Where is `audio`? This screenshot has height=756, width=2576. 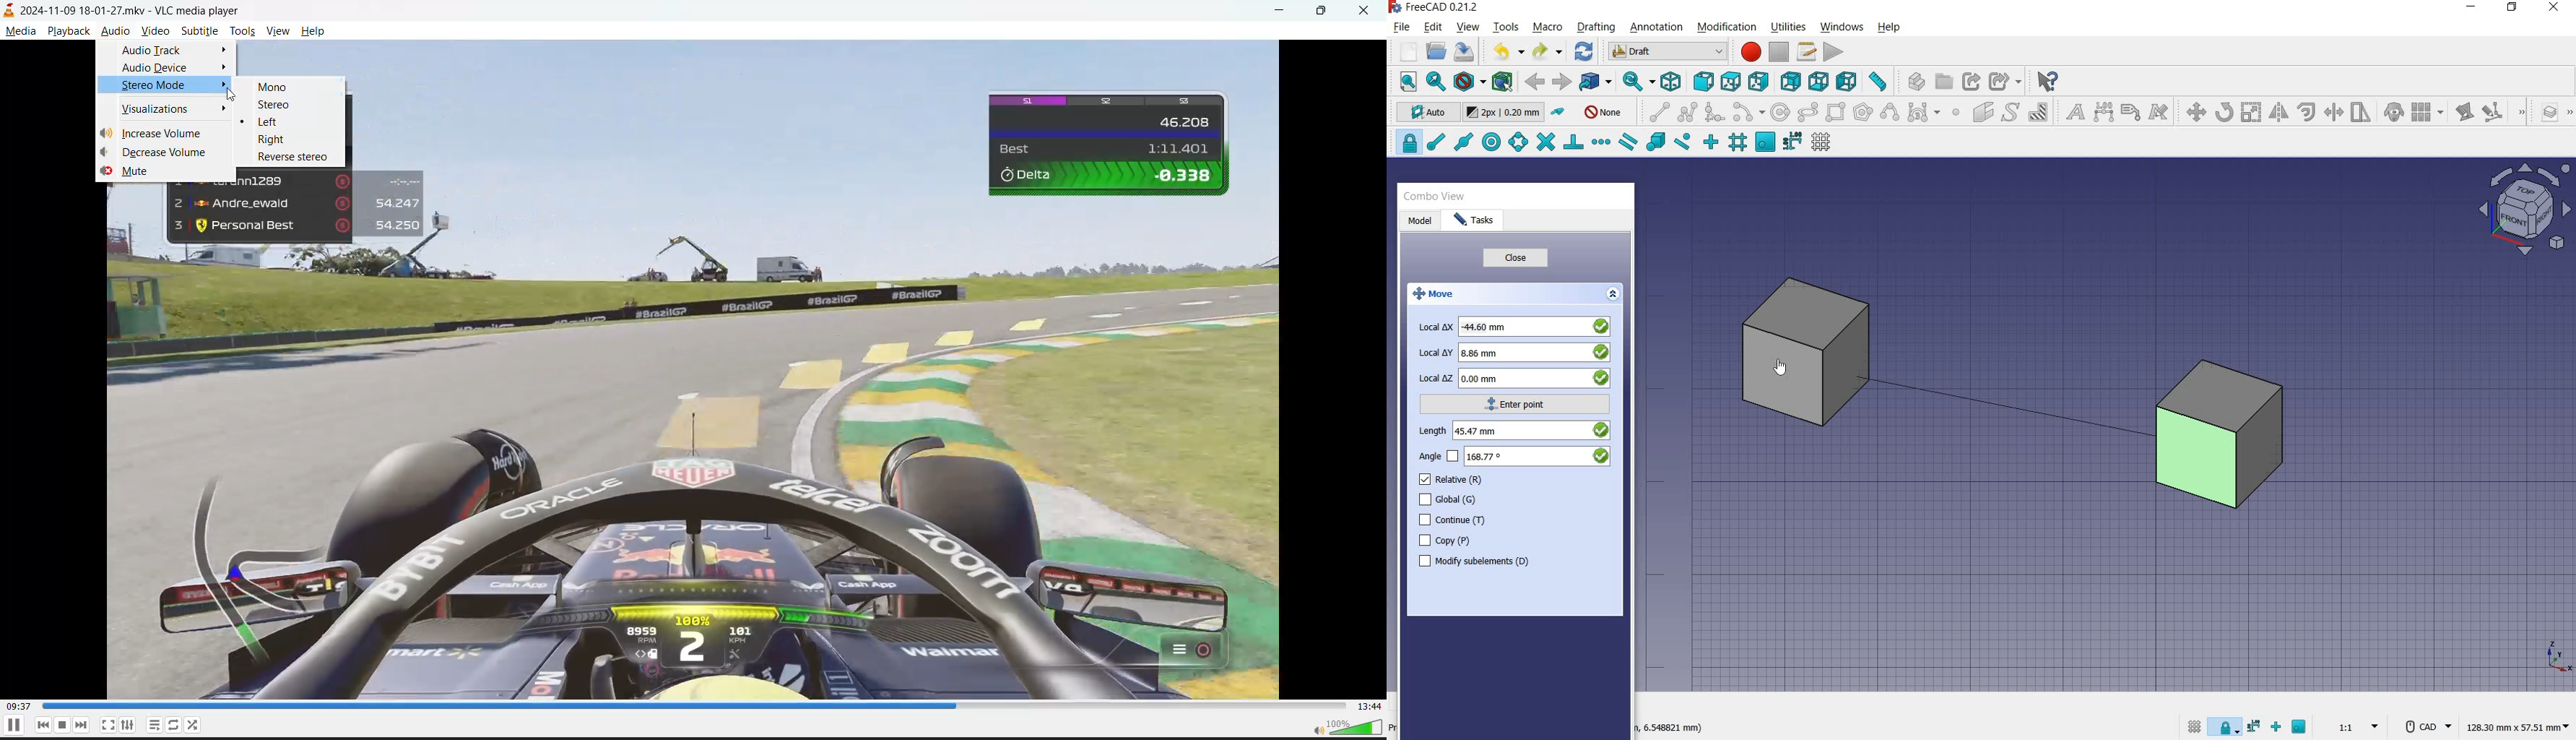 audio is located at coordinates (116, 33).